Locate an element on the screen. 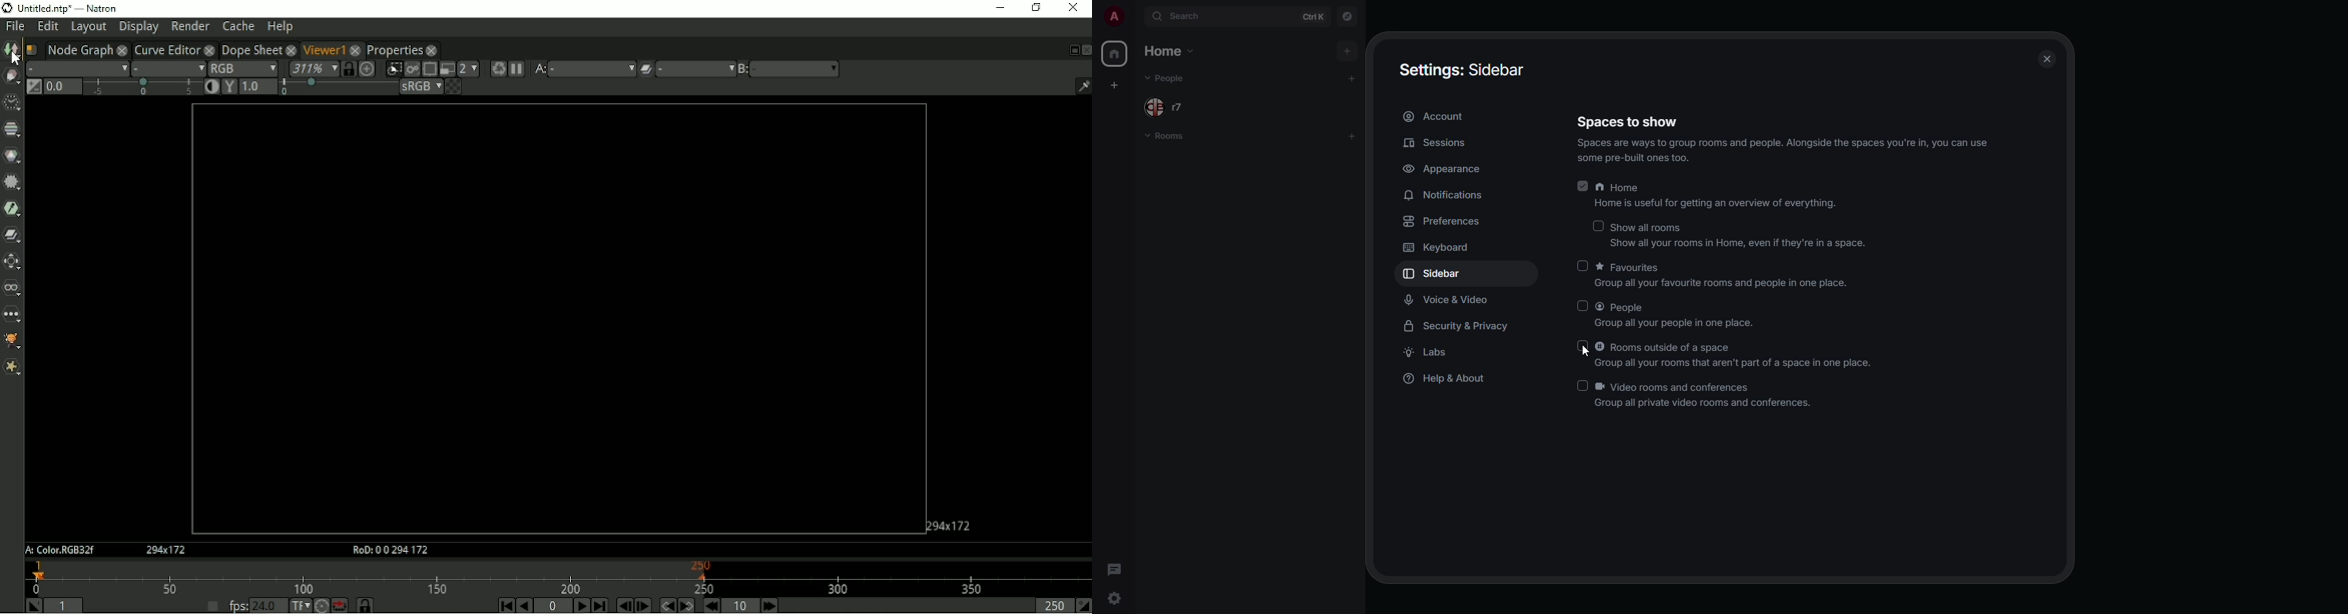  people is located at coordinates (1168, 77).